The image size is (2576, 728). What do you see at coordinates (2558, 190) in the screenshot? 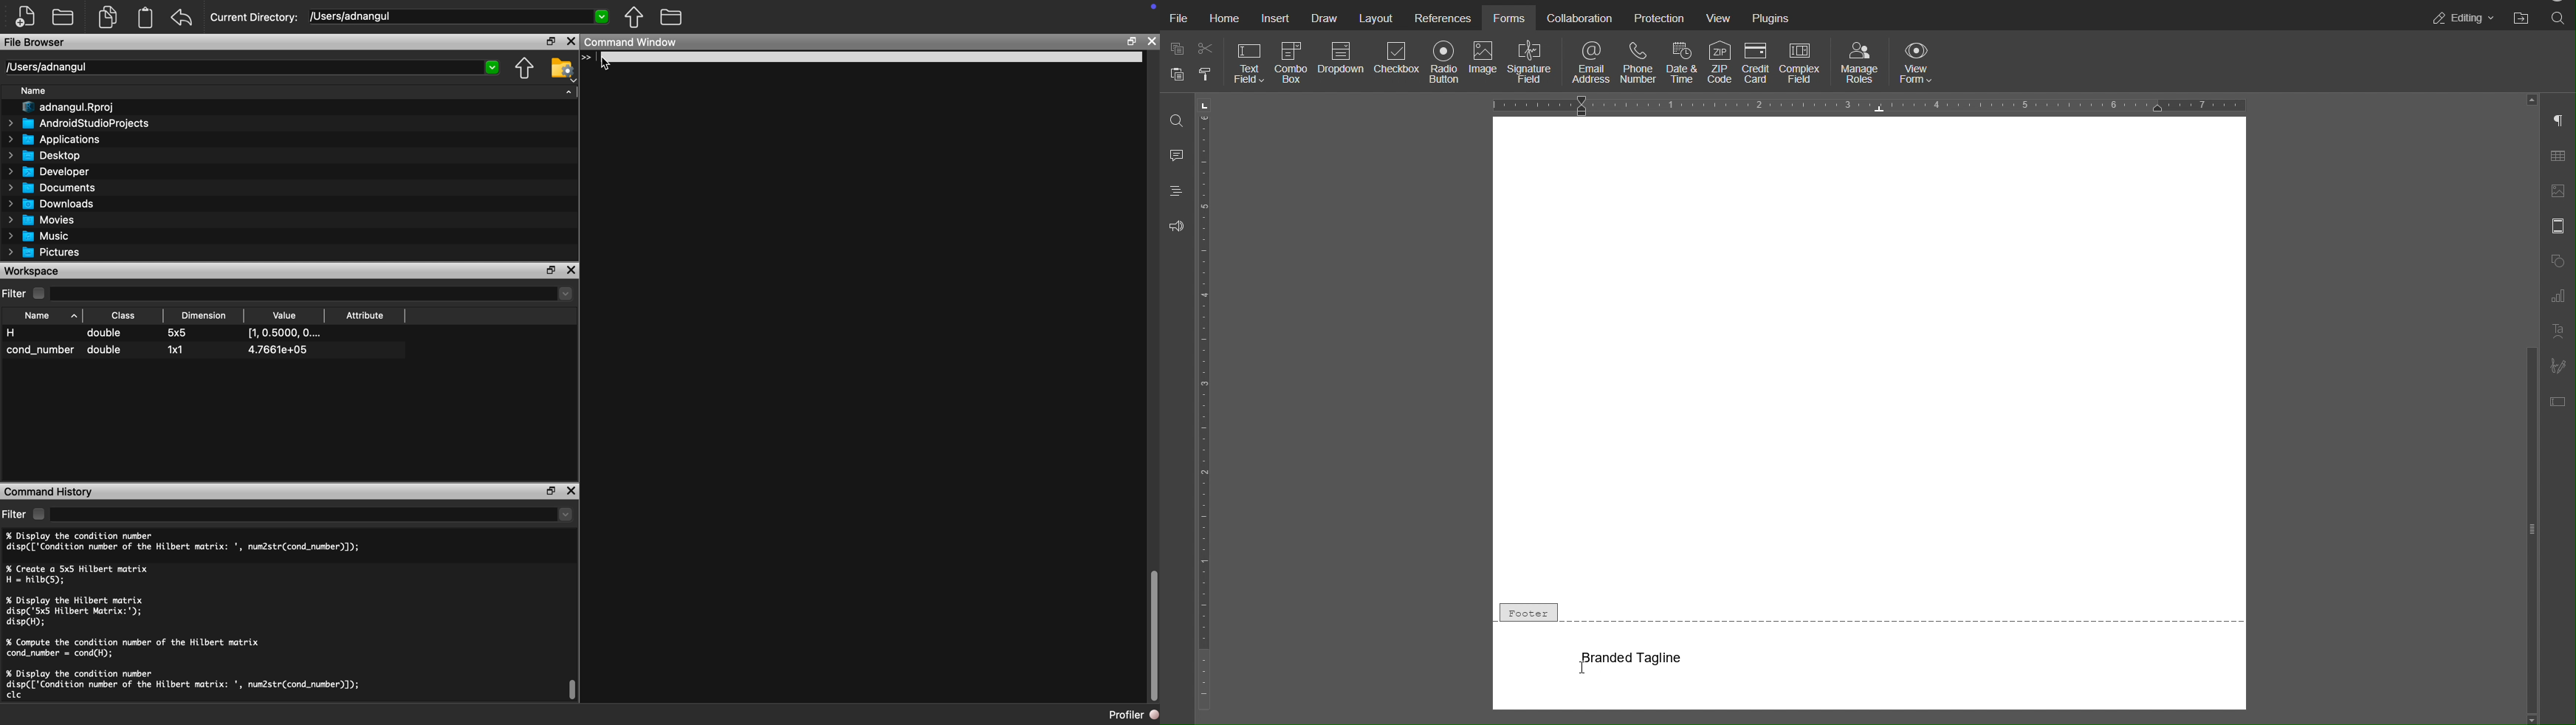
I see `Image Settings` at bounding box center [2558, 190].